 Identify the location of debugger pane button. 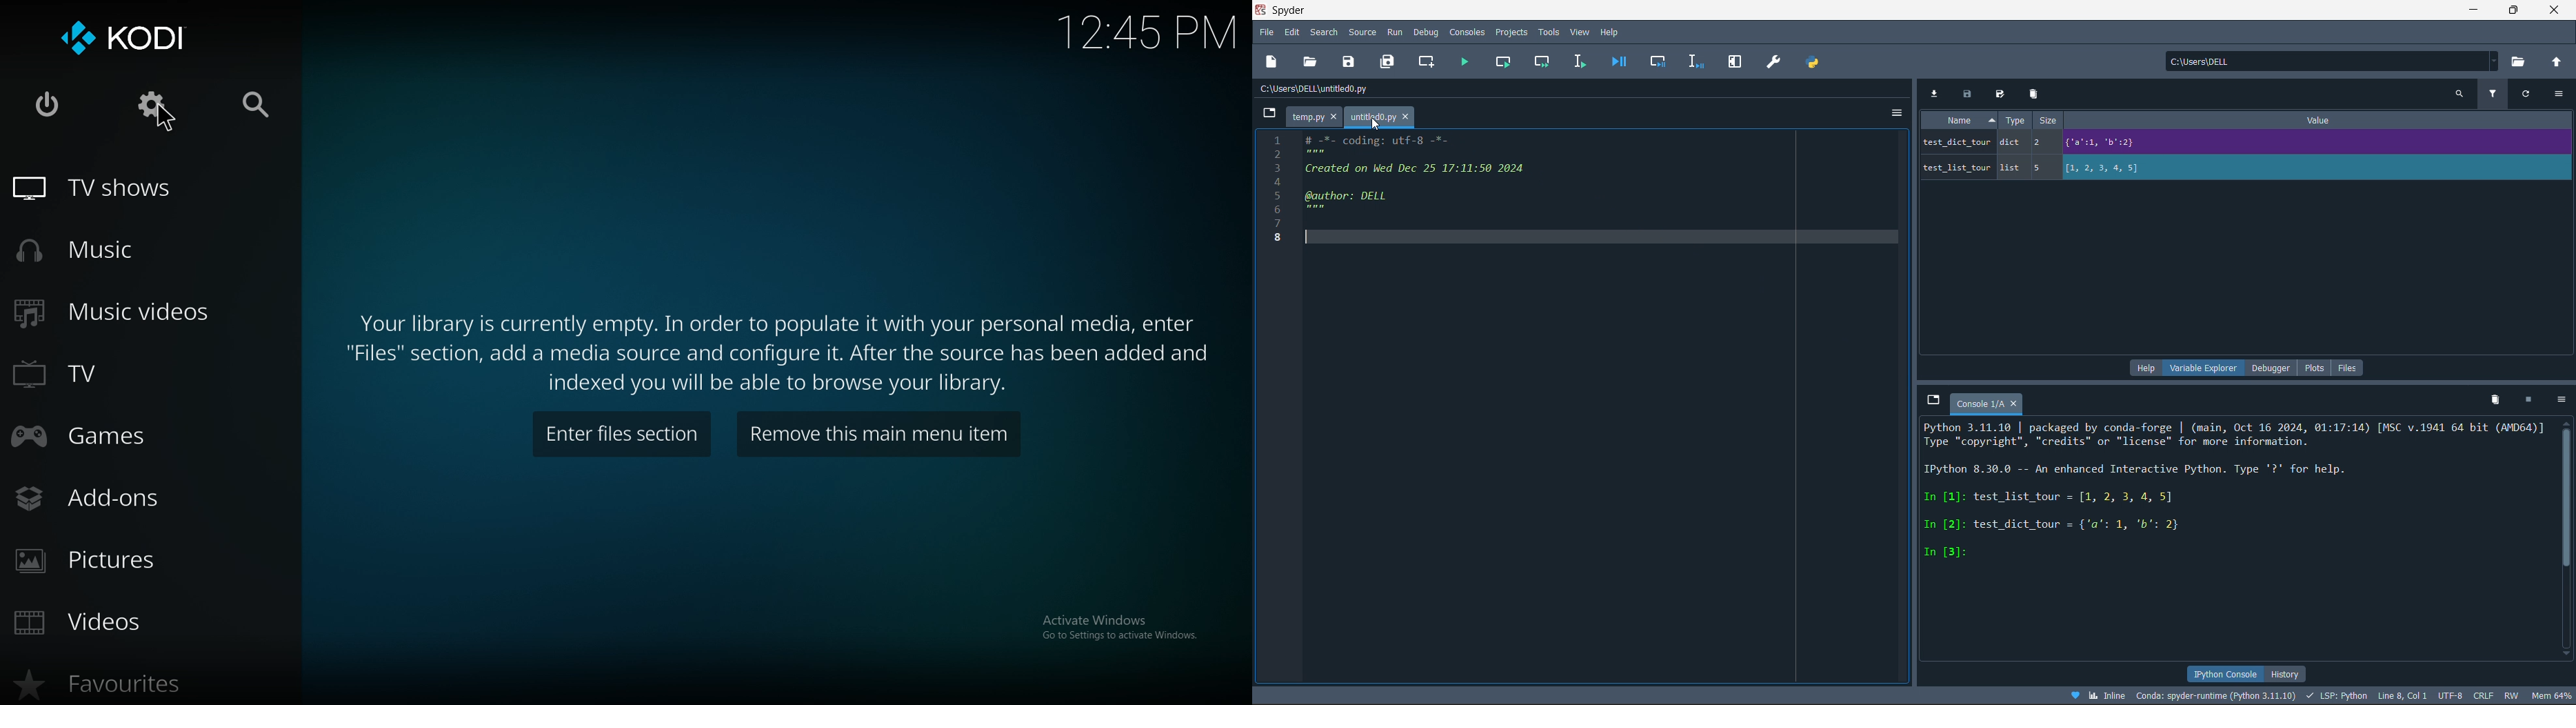
(2267, 368).